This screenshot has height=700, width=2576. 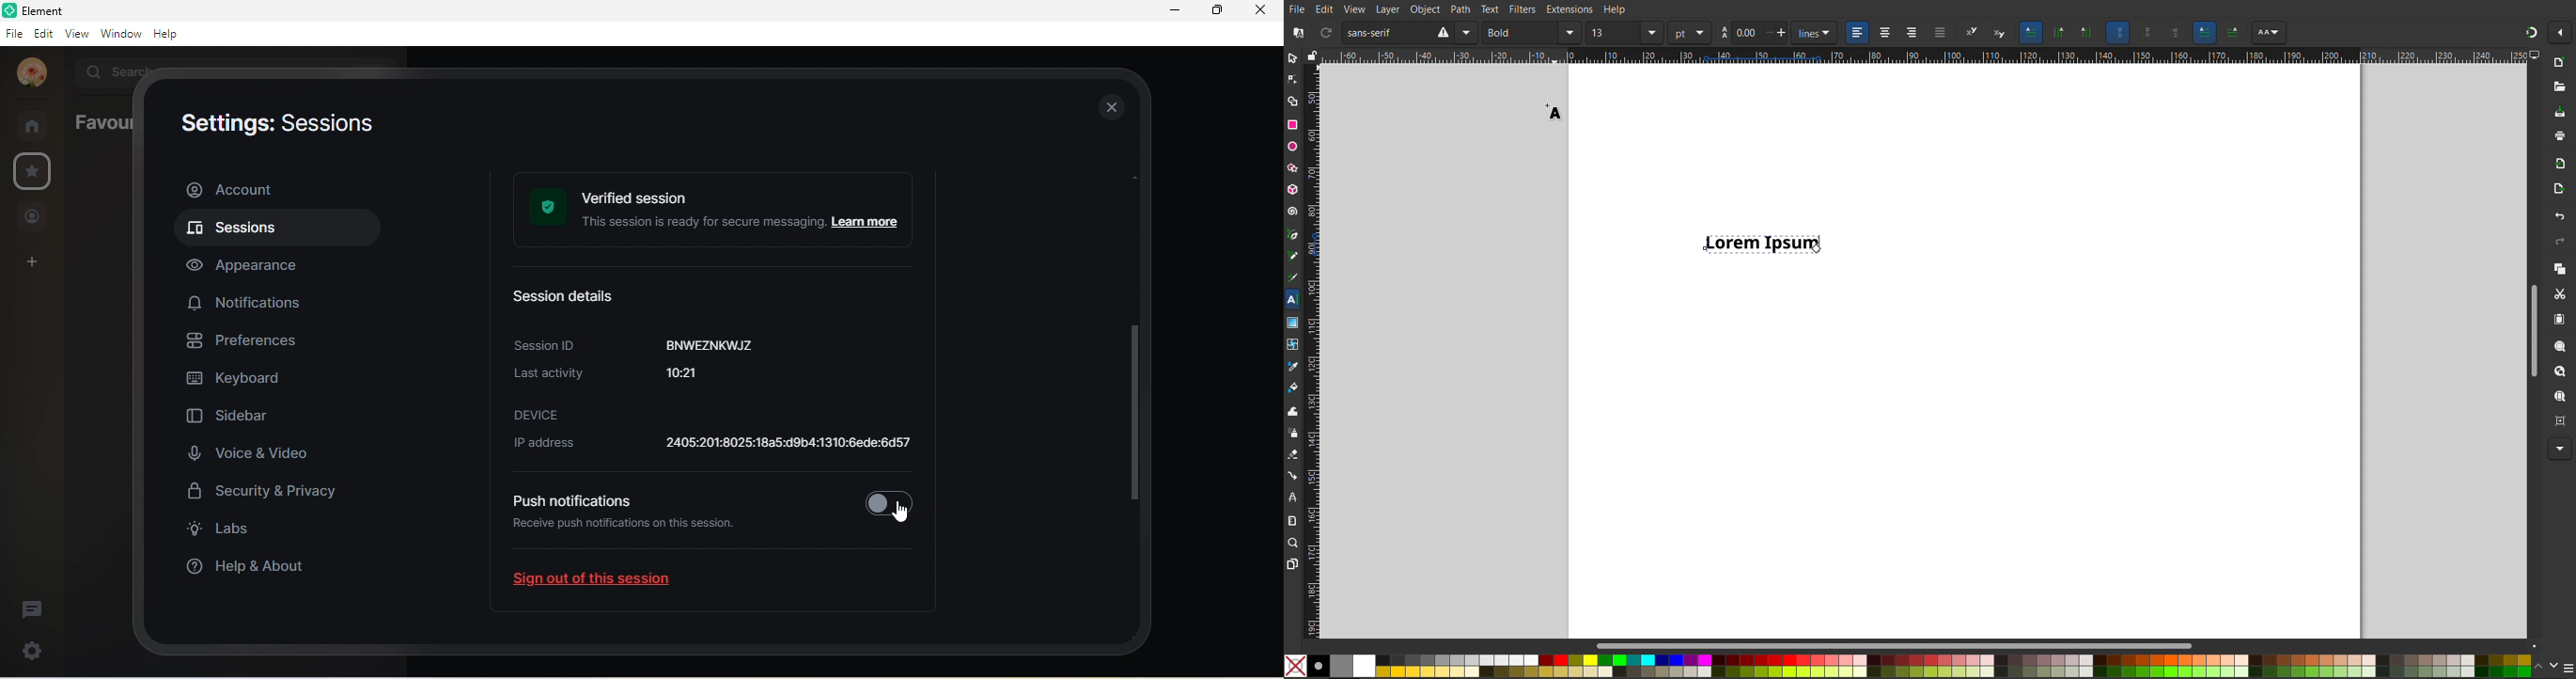 What do you see at coordinates (2559, 191) in the screenshot?
I see `Open Export` at bounding box center [2559, 191].